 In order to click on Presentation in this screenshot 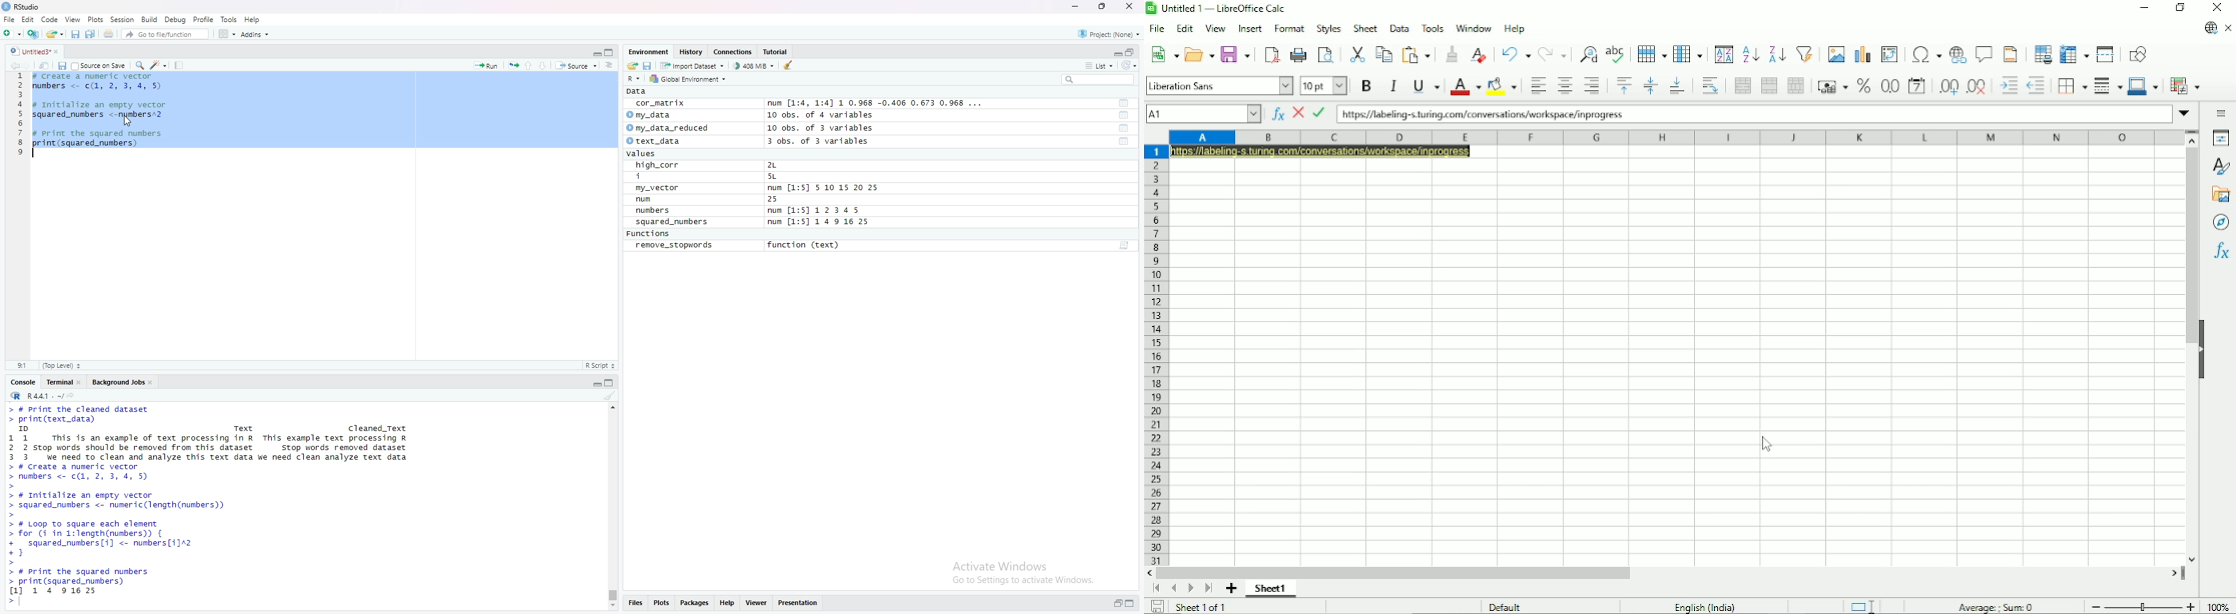, I will do `click(799, 603)`.